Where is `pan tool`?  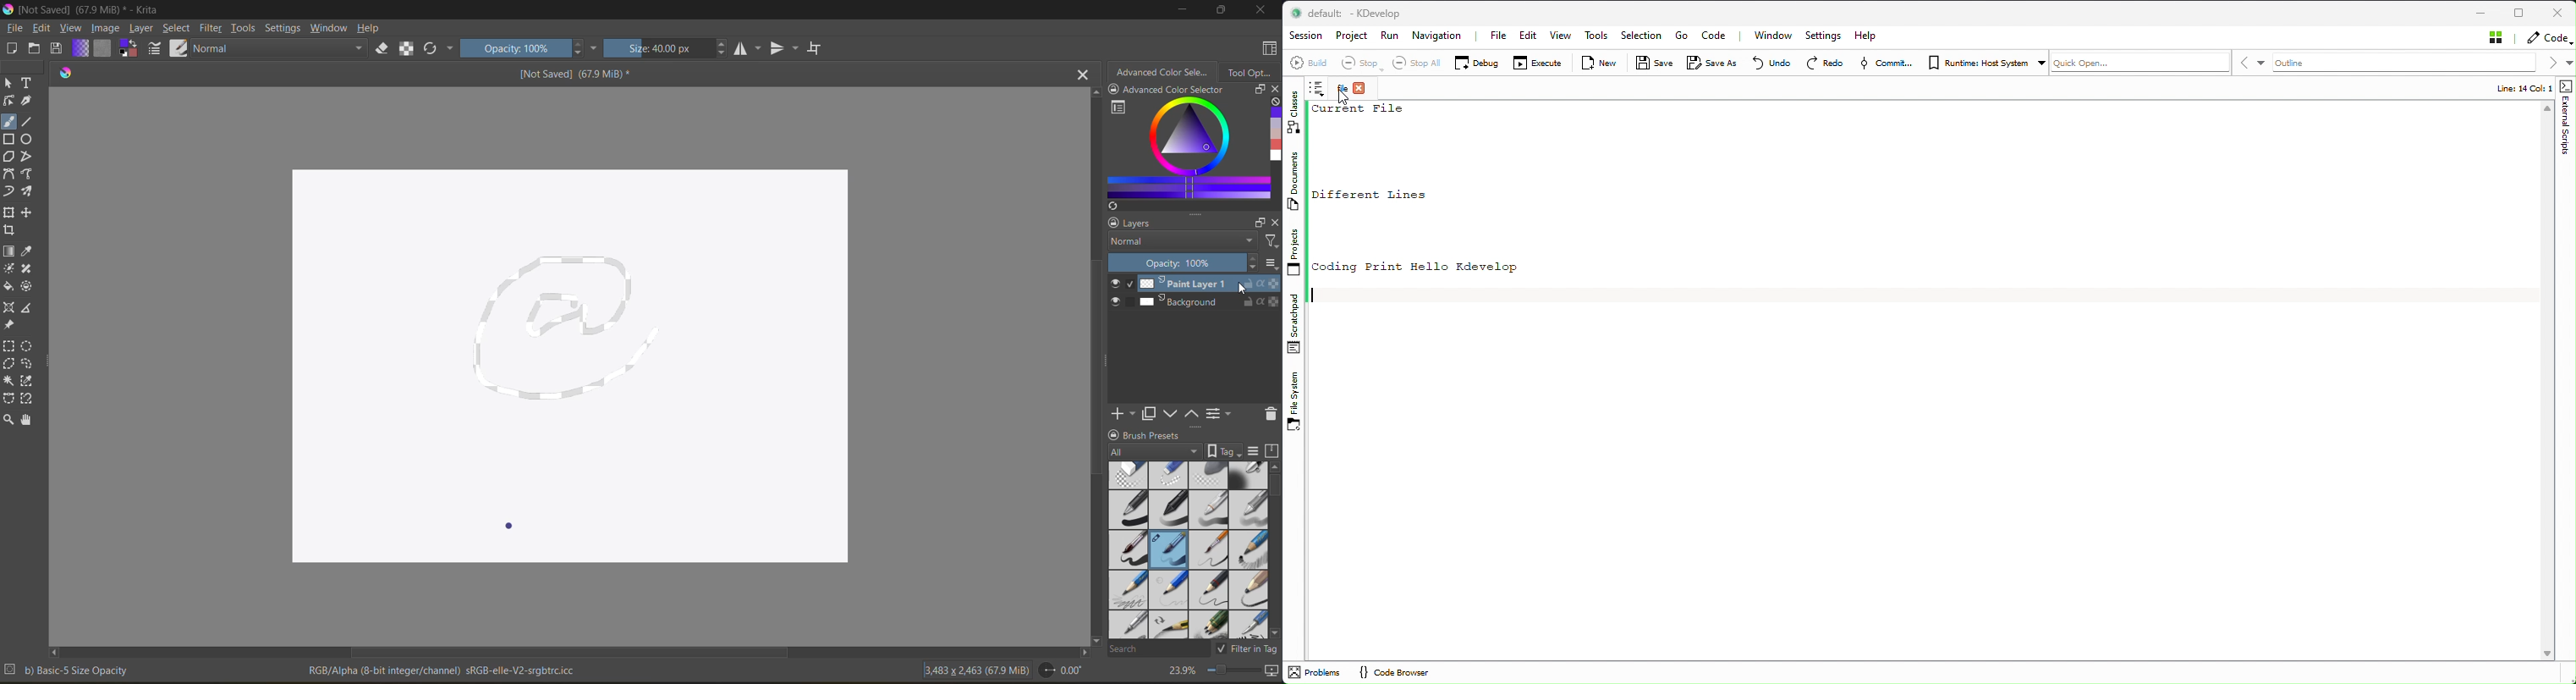 pan tool is located at coordinates (27, 419).